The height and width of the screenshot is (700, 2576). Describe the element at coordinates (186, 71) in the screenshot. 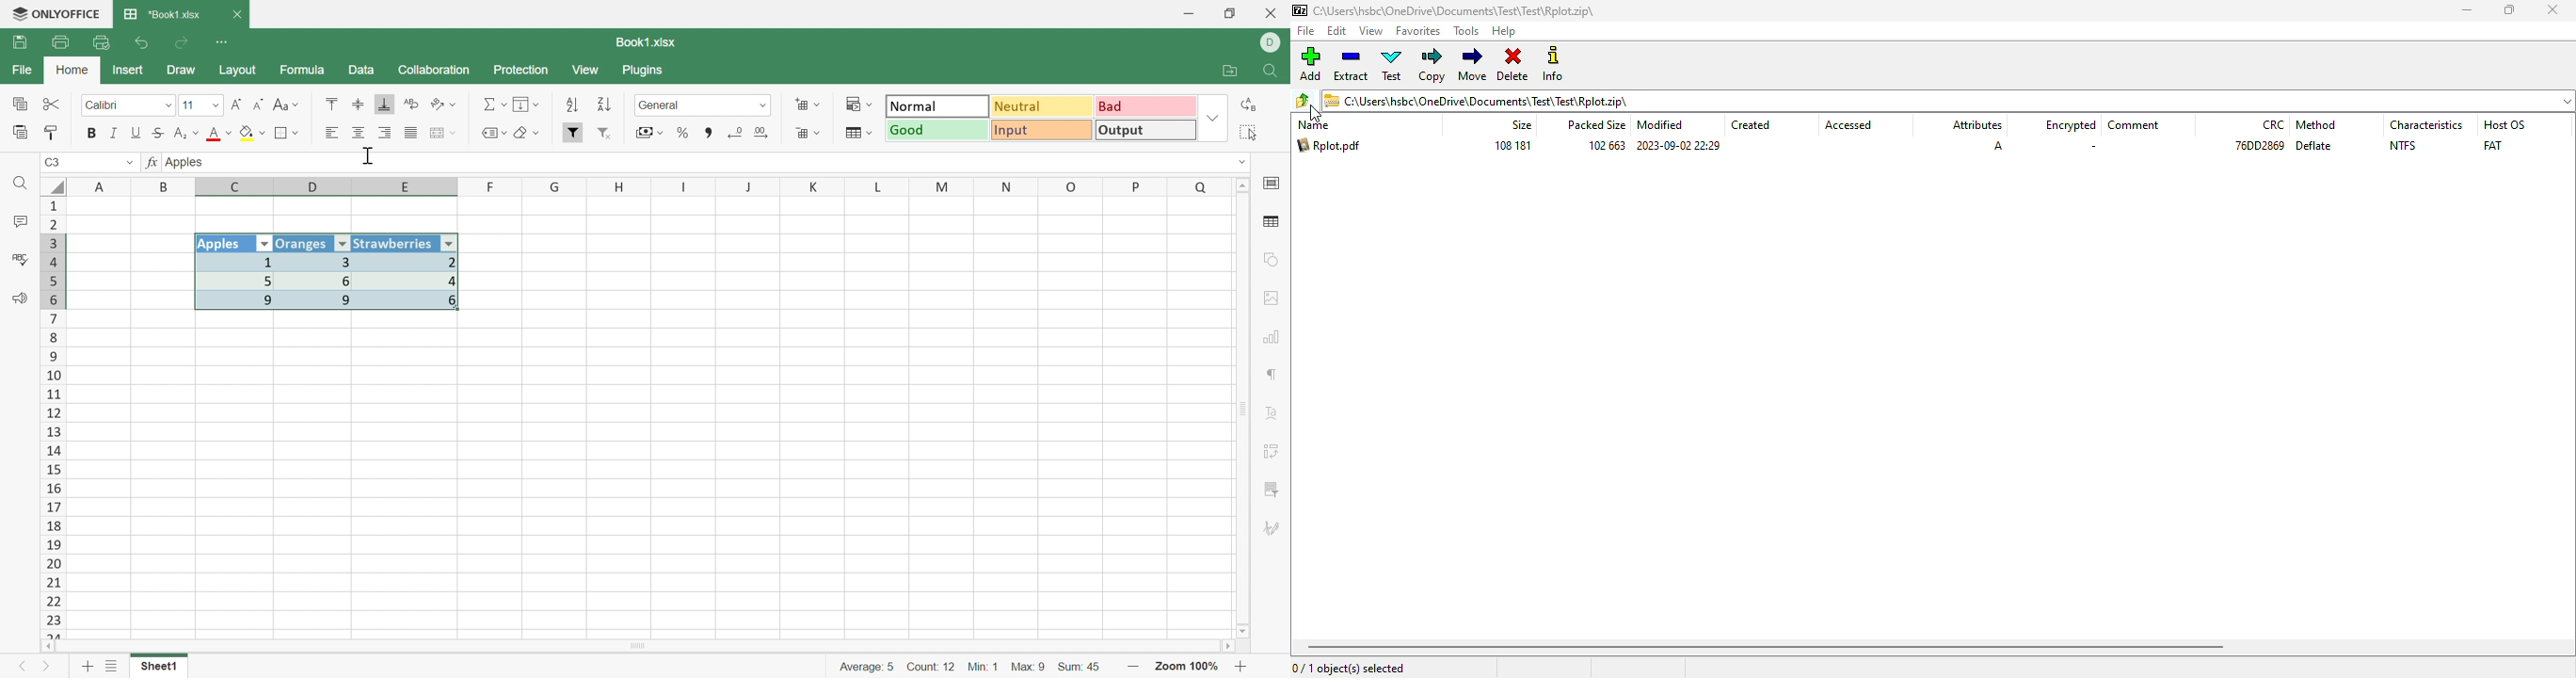

I see `Draw` at that location.